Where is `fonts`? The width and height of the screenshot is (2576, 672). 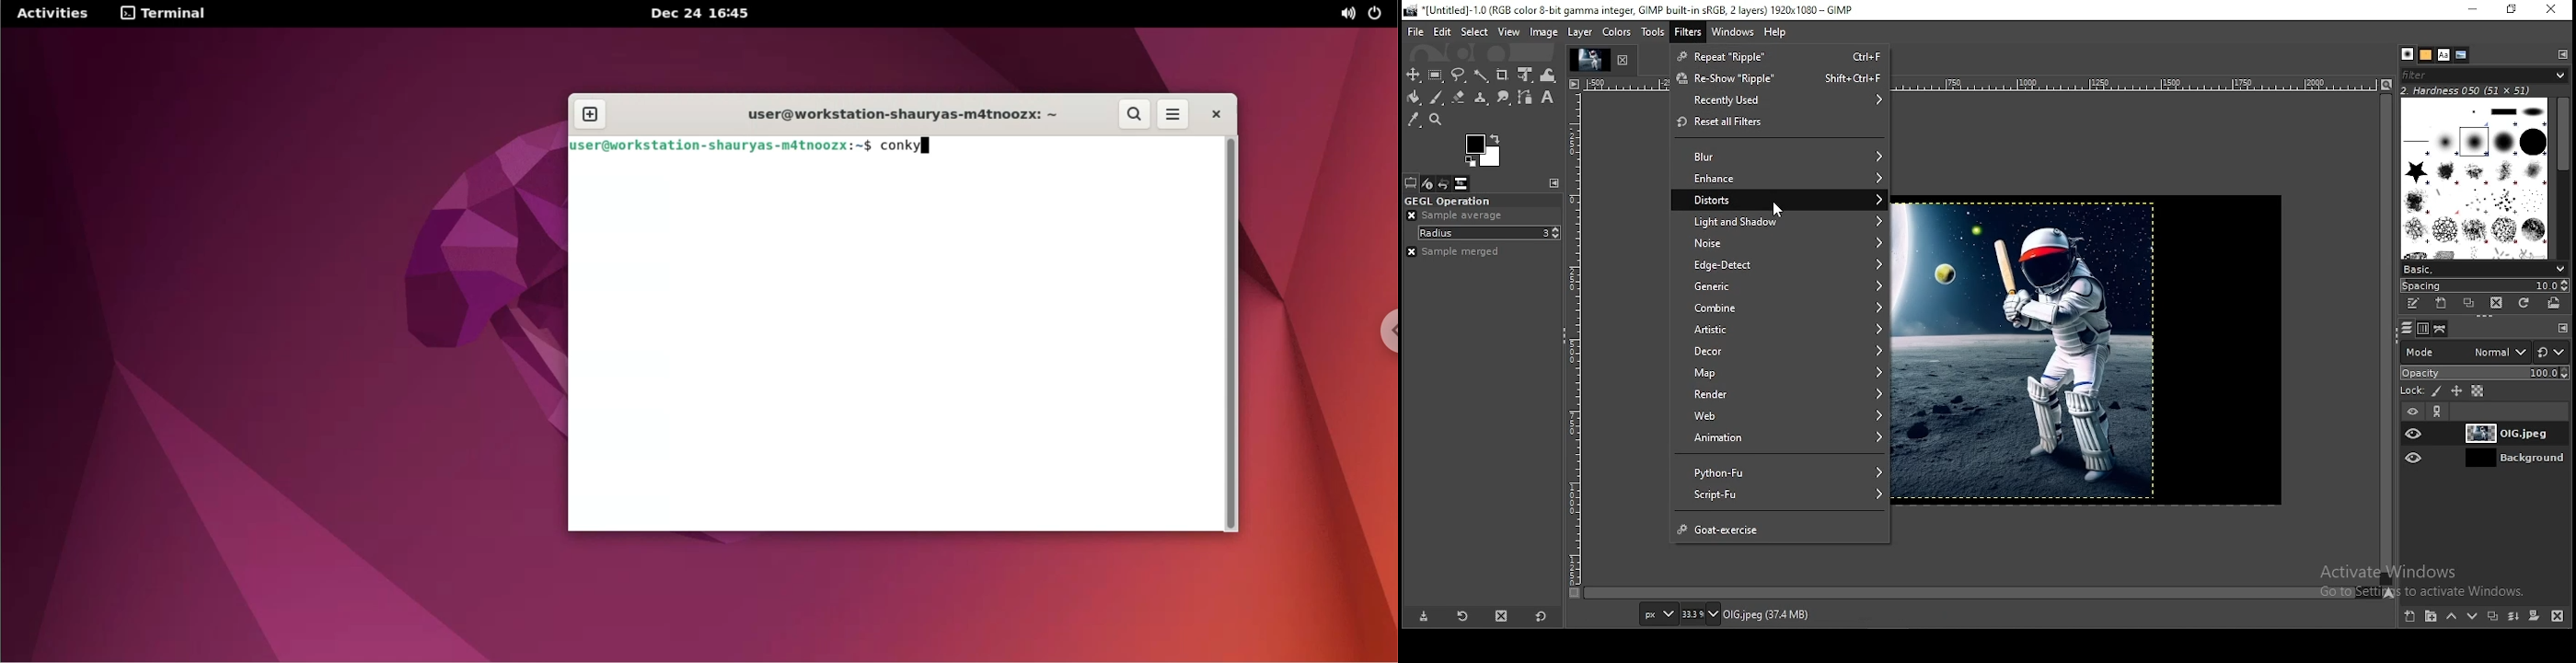 fonts is located at coordinates (2443, 55).